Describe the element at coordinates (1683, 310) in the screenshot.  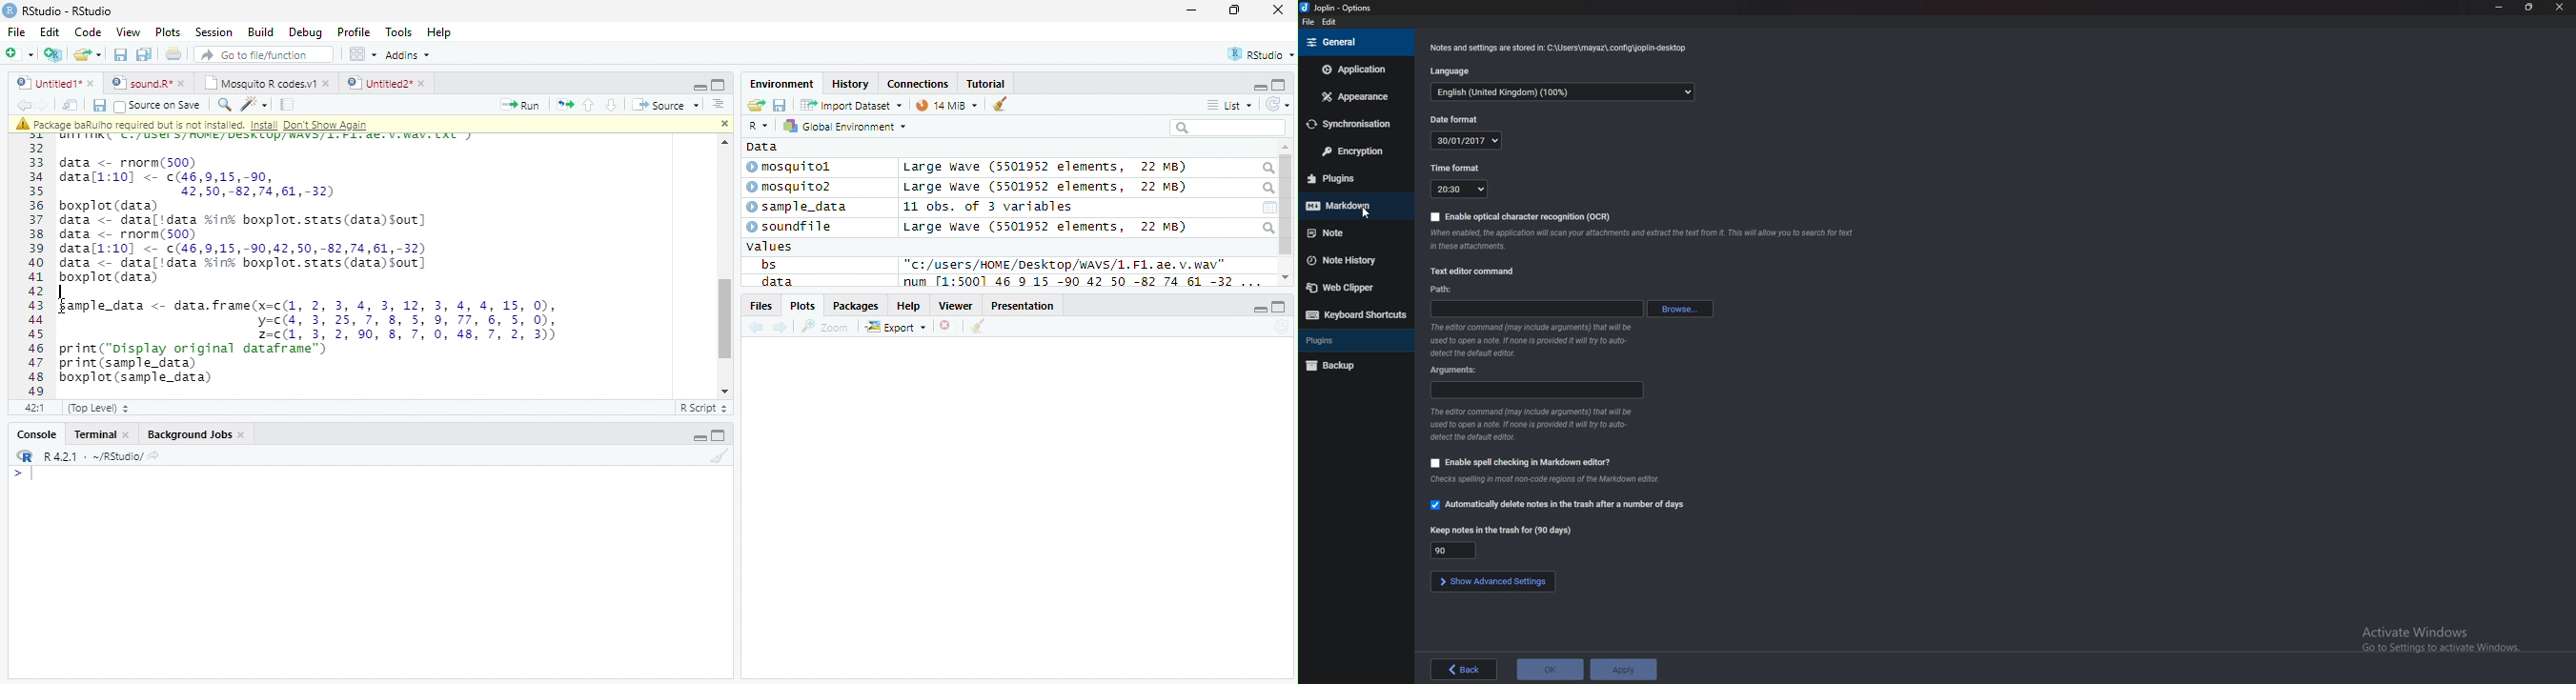
I see `browse` at that location.